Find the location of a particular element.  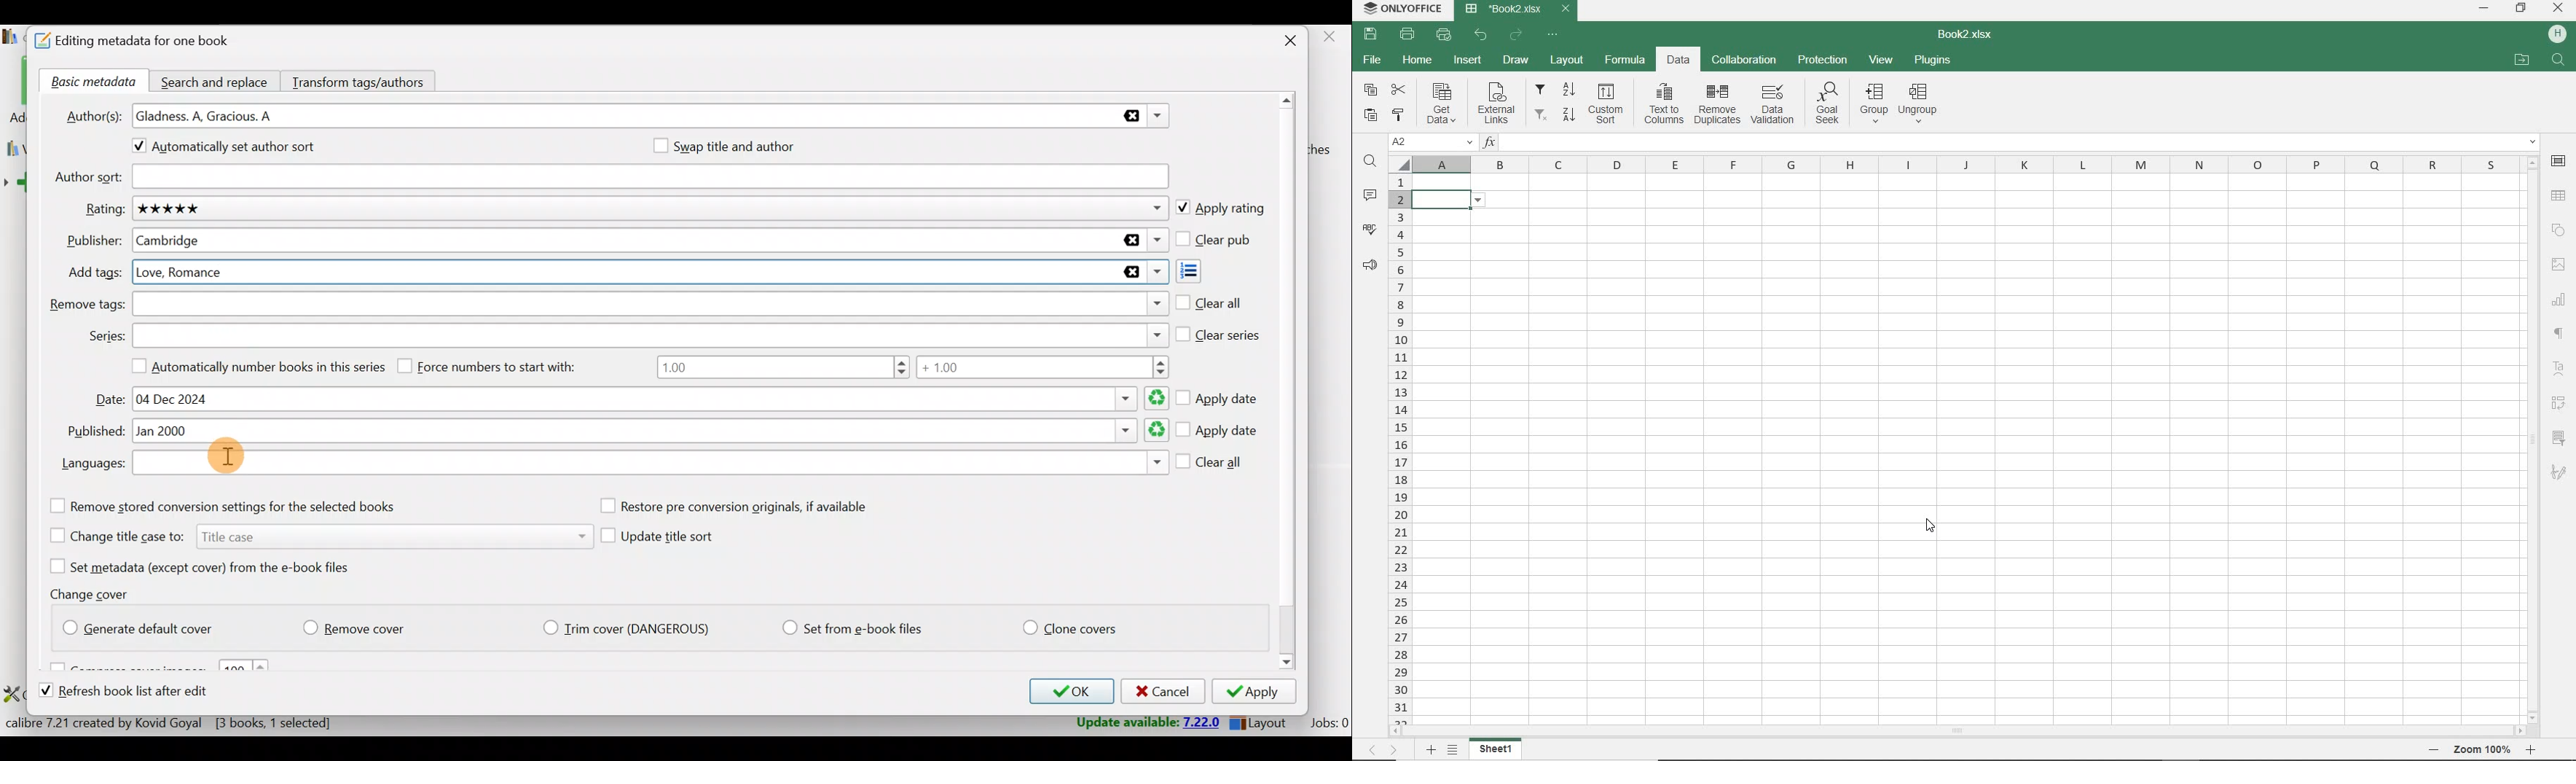

Generate default cover is located at coordinates (145, 626).